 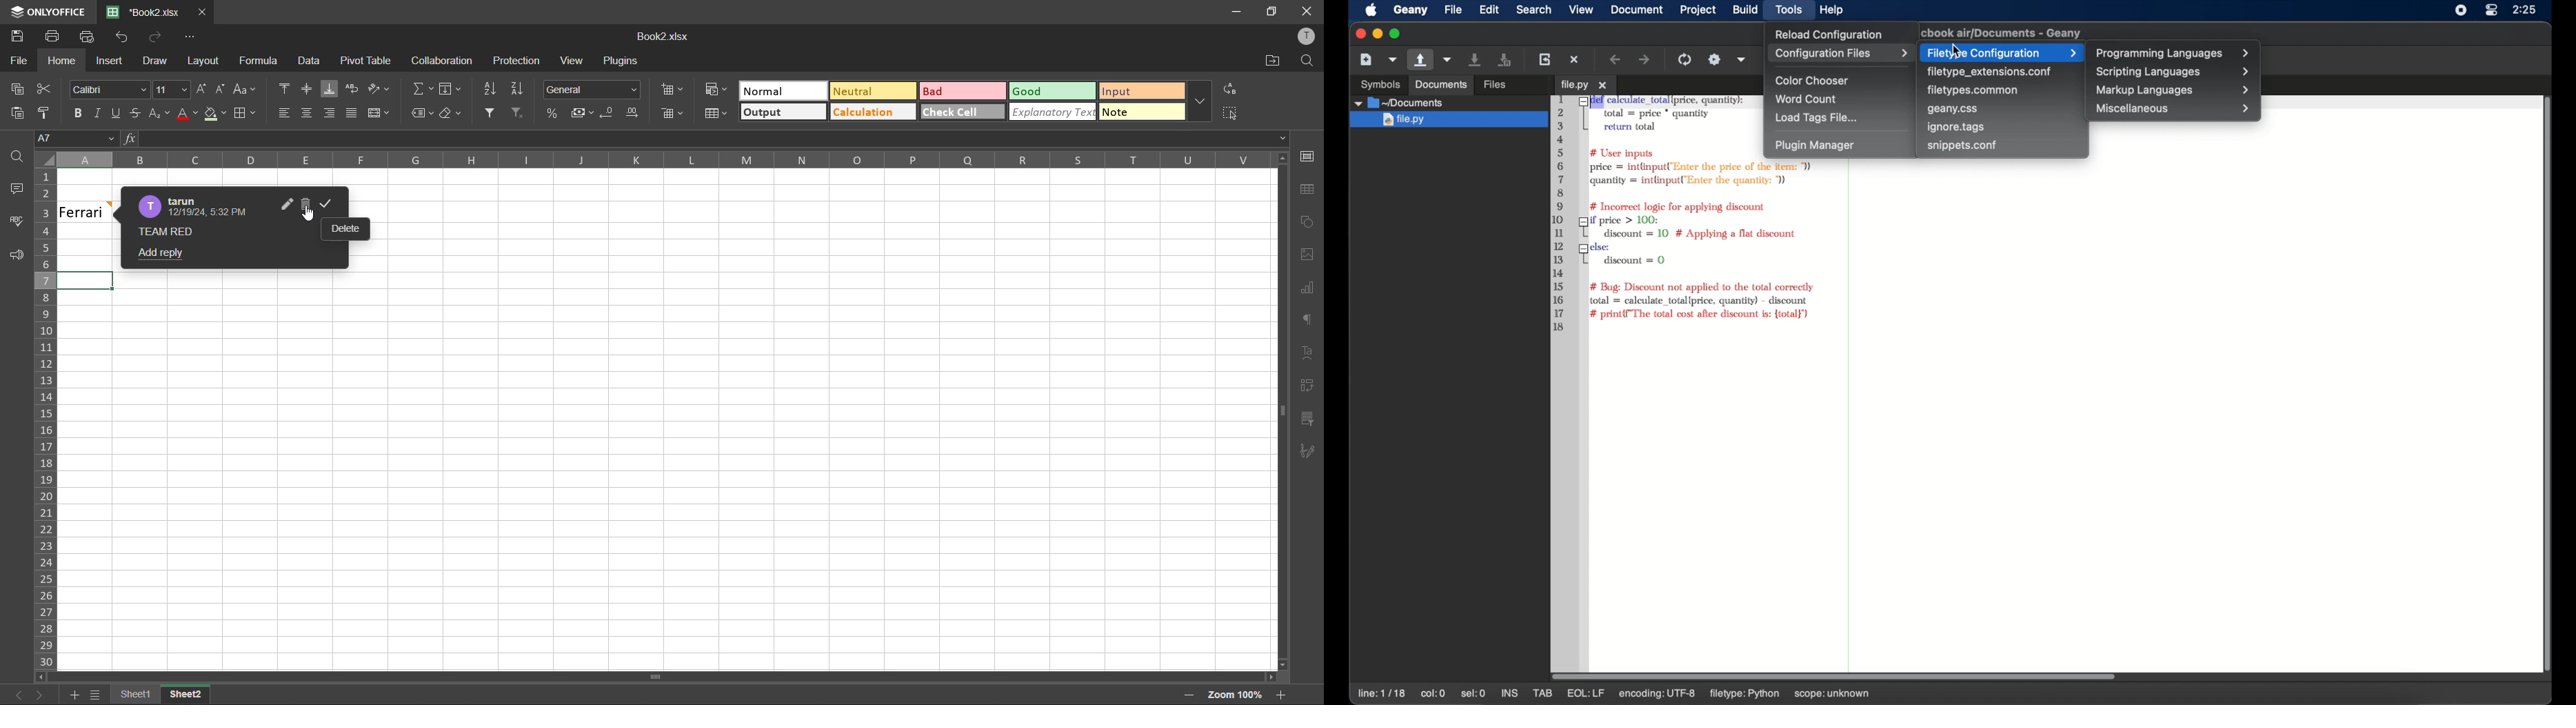 What do you see at coordinates (63, 62) in the screenshot?
I see `home` at bounding box center [63, 62].